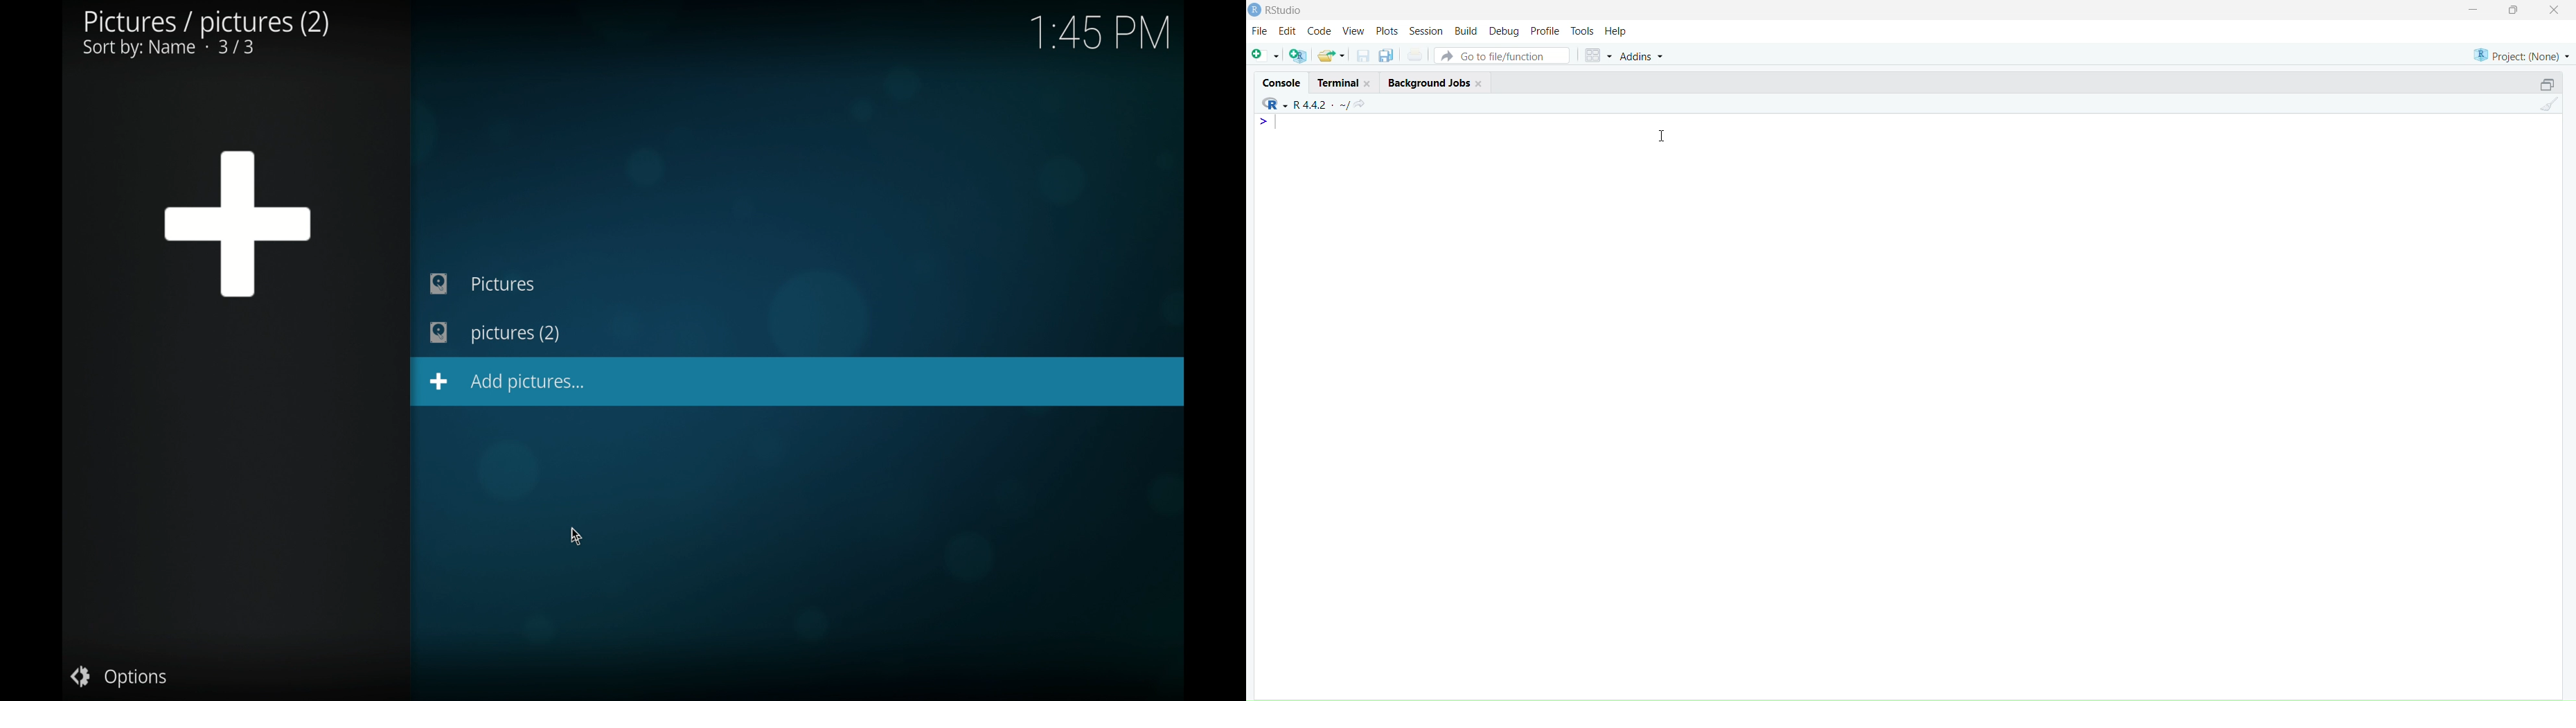 The image size is (2576, 728). I want to click on close, so click(1369, 84).